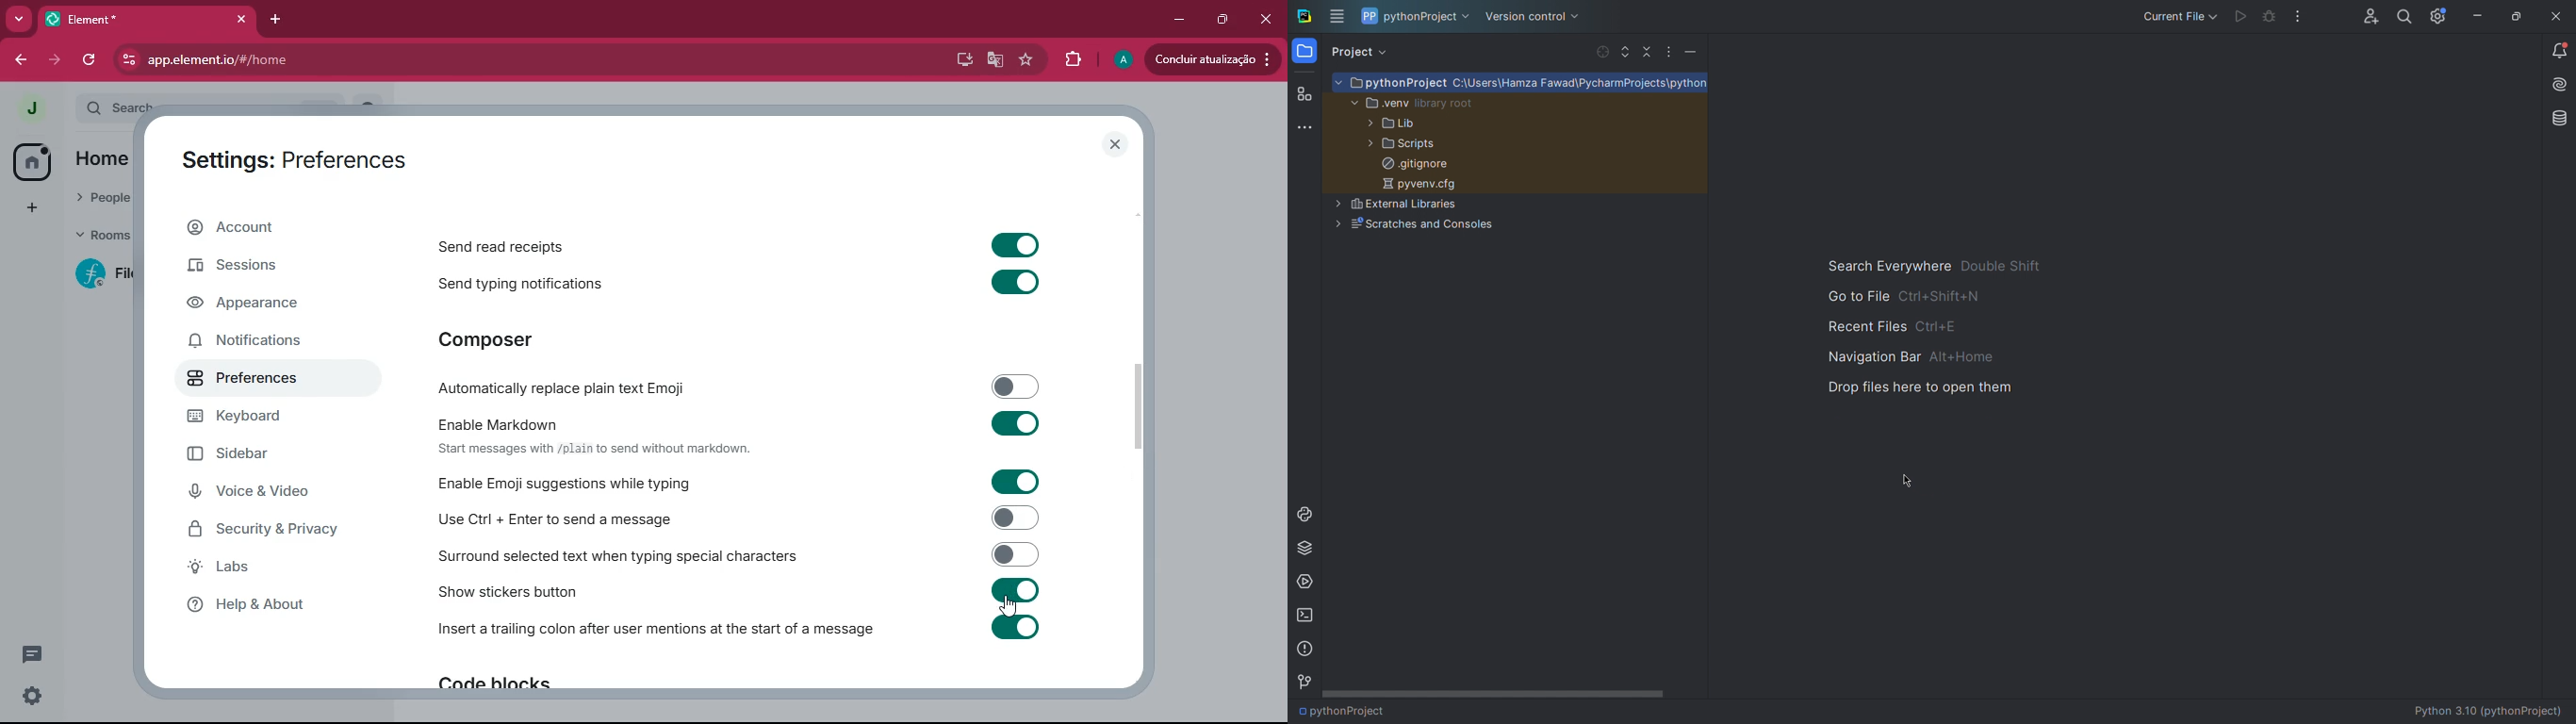  What do you see at coordinates (29, 209) in the screenshot?
I see `add` at bounding box center [29, 209].